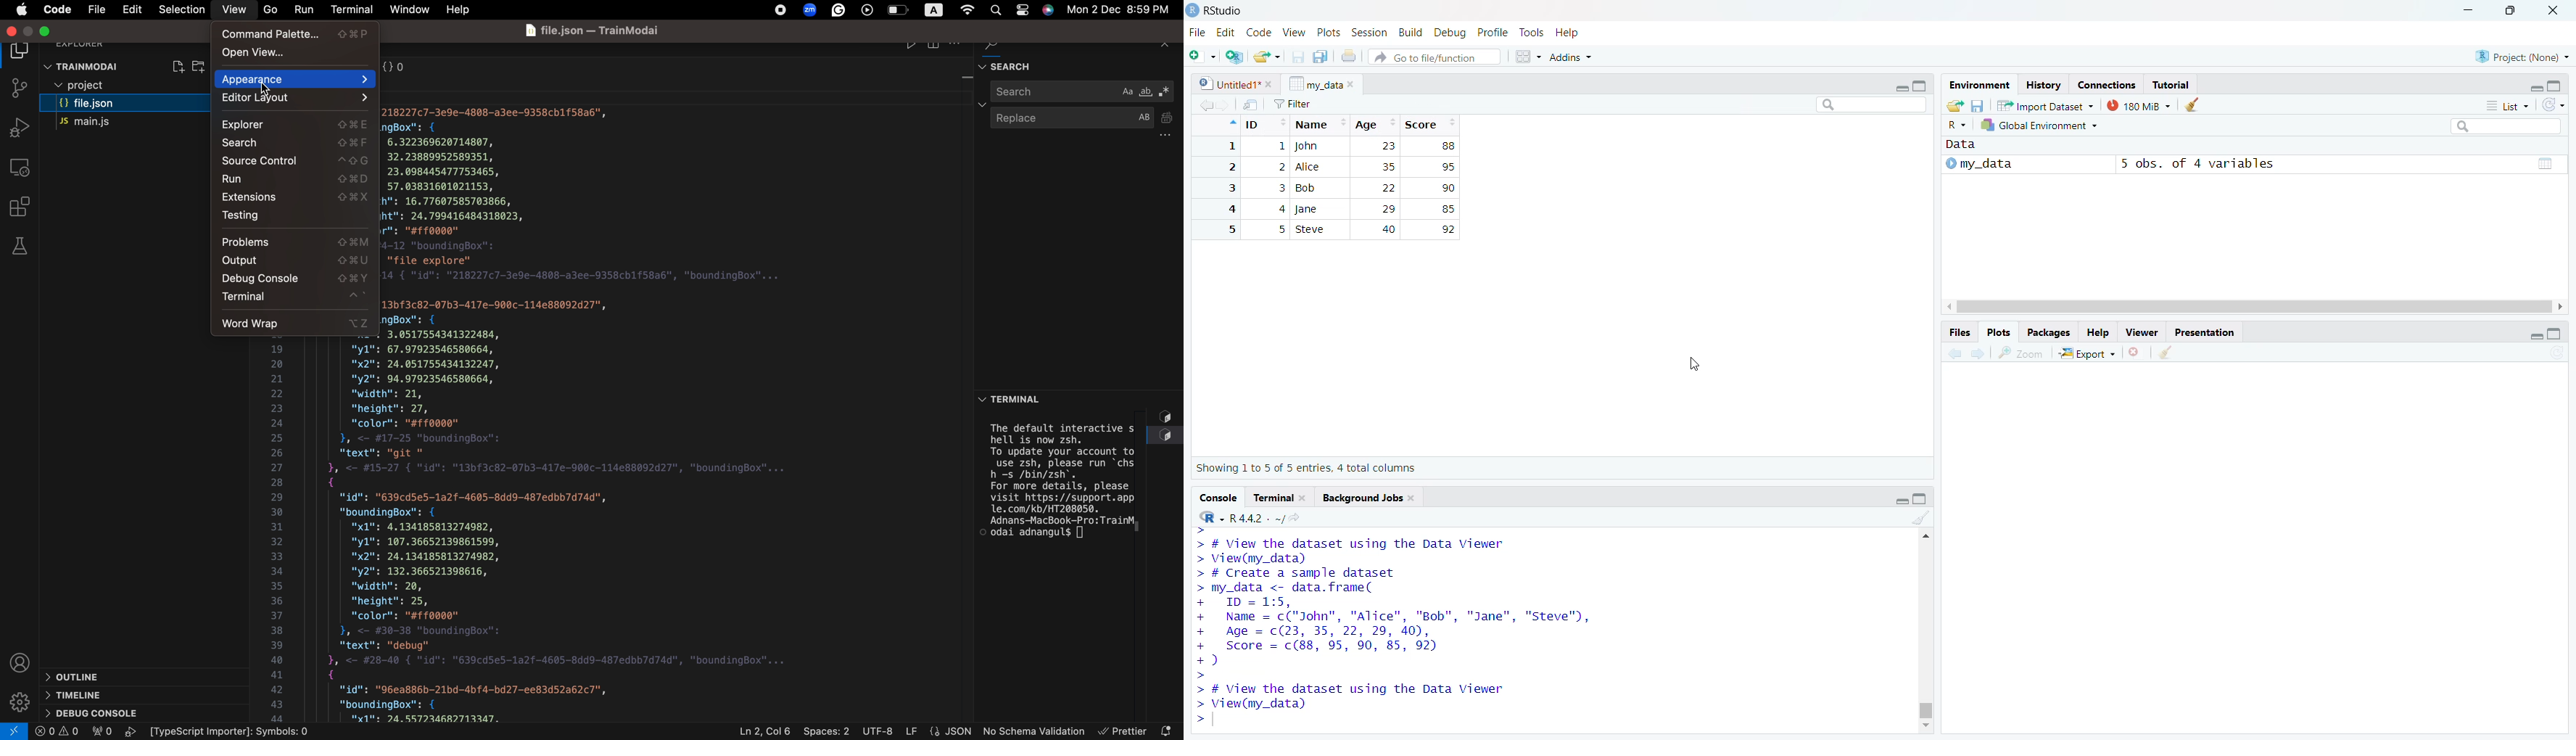 The height and width of the screenshot is (756, 2576). I want to click on Back, so click(1206, 106).